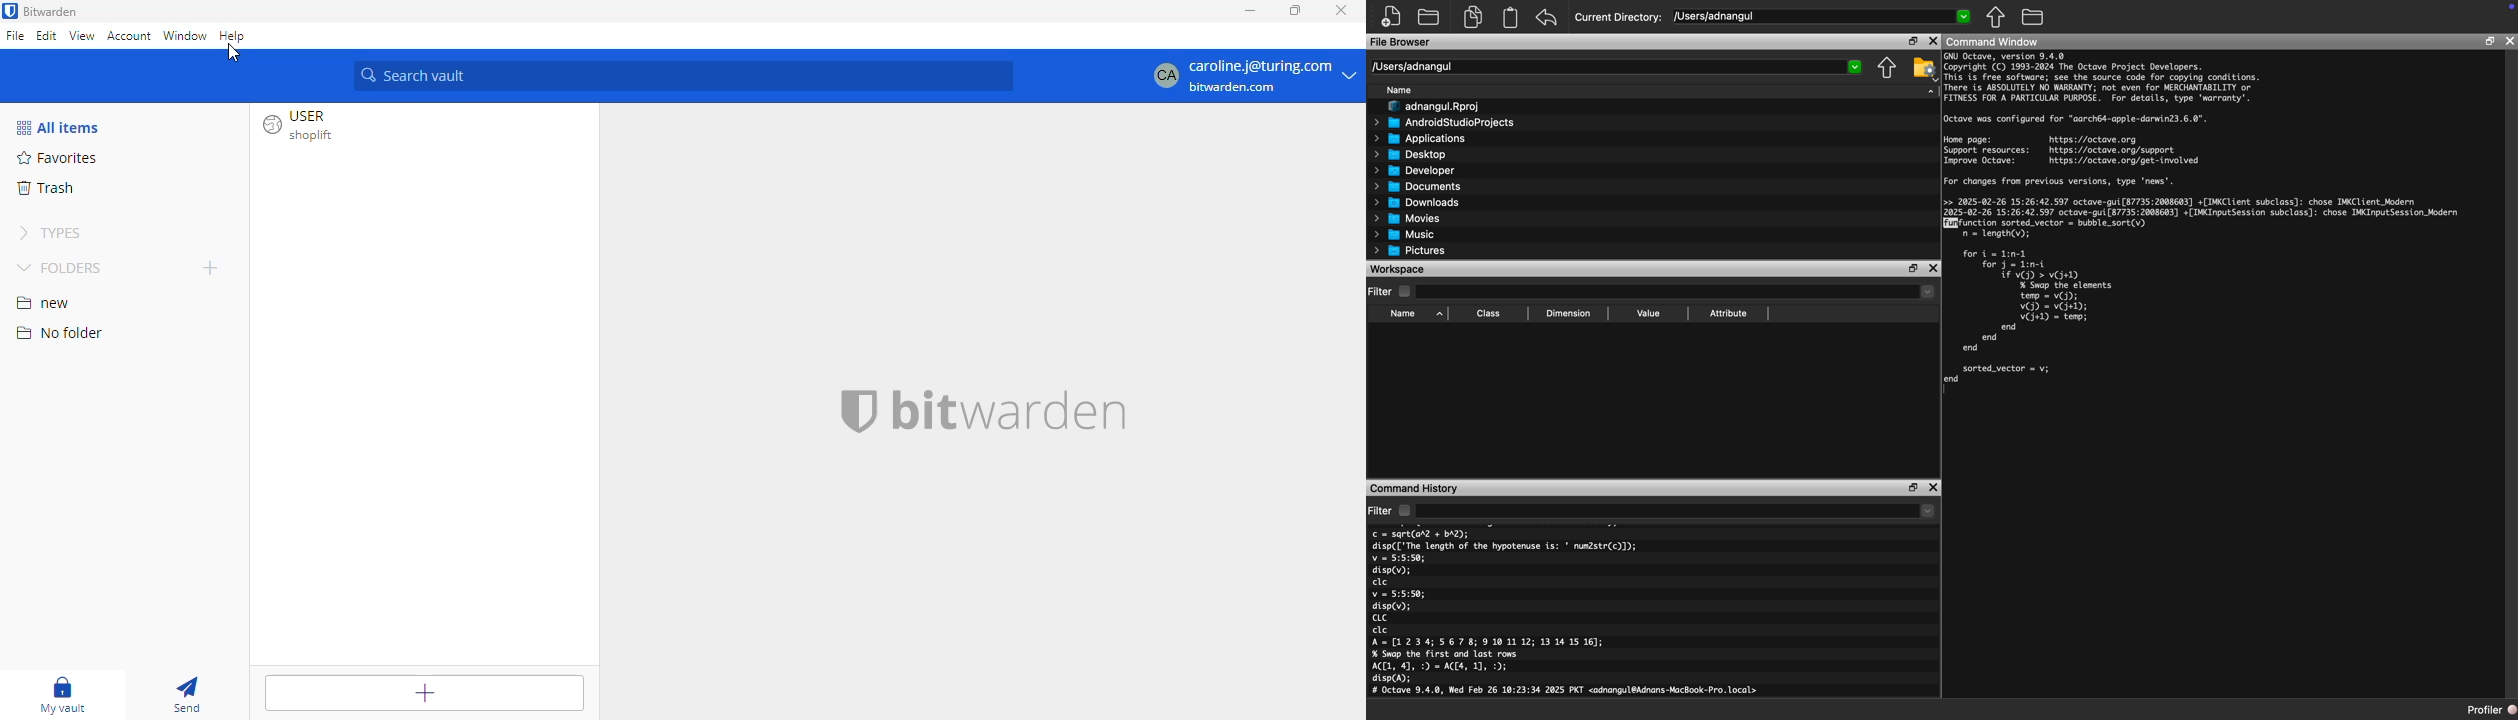  What do you see at coordinates (1295, 11) in the screenshot?
I see `Restore` at bounding box center [1295, 11].